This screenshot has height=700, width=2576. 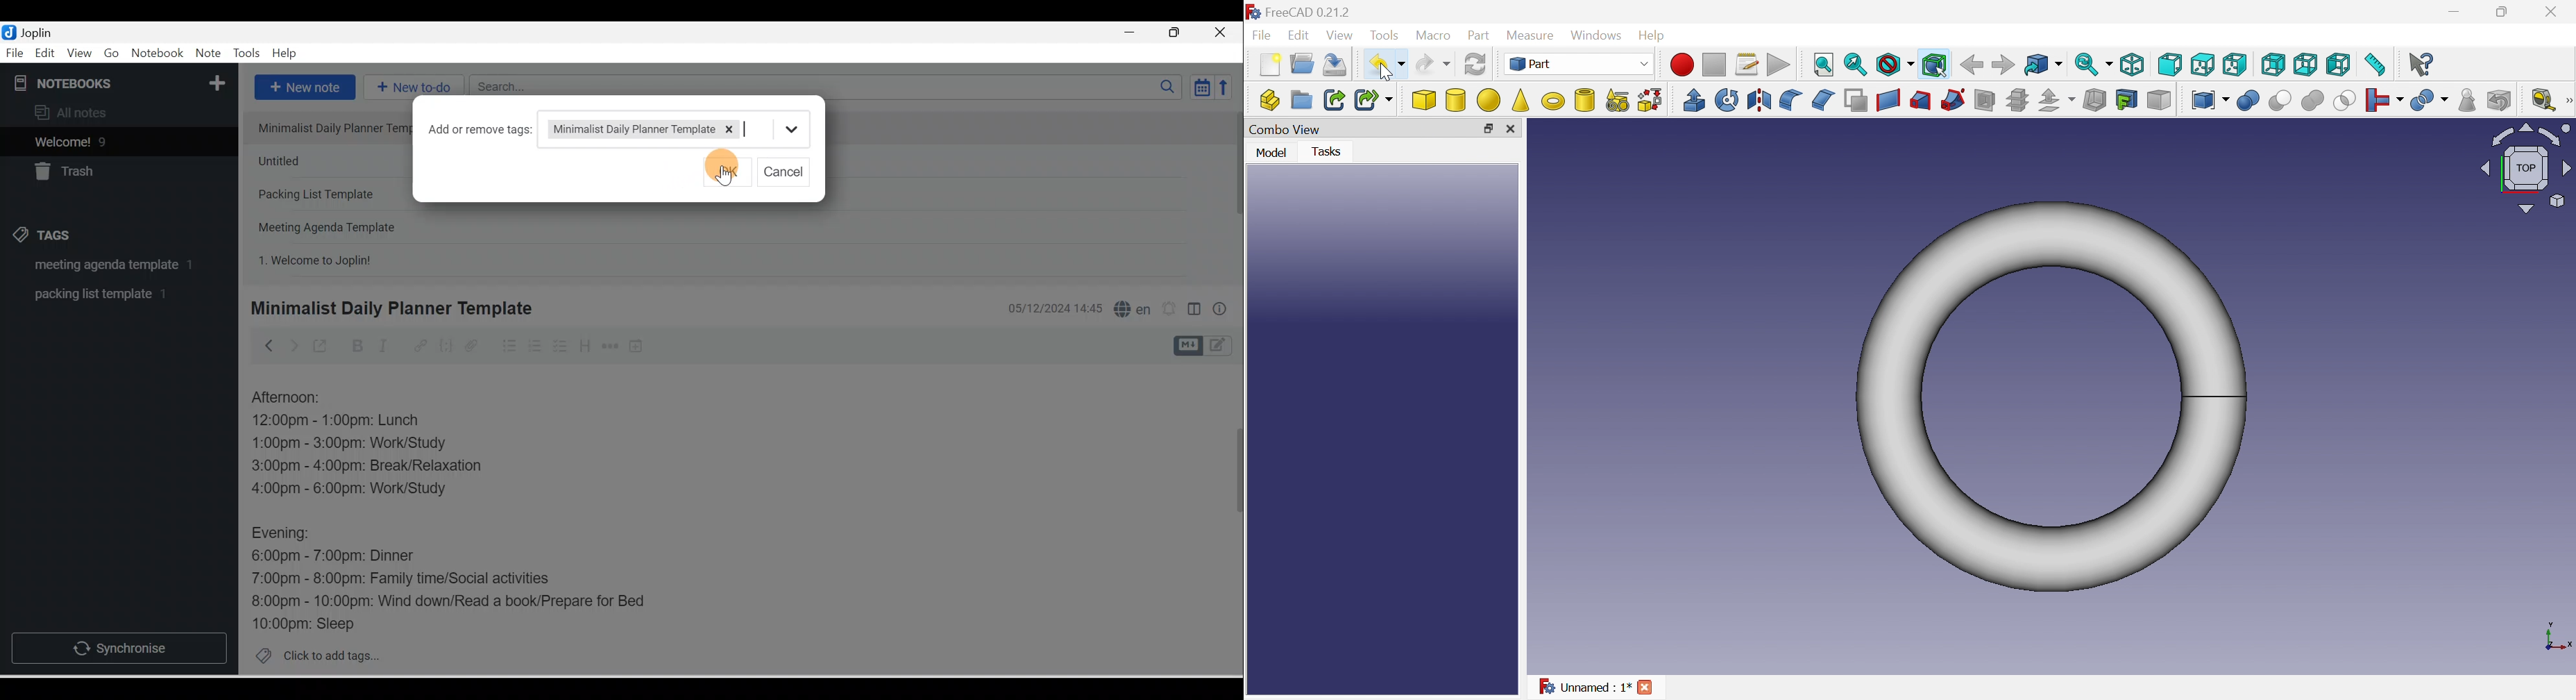 What do you see at coordinates (784, 170) in the screenshot?
I see `cancel` at bounding box center [784, 170].